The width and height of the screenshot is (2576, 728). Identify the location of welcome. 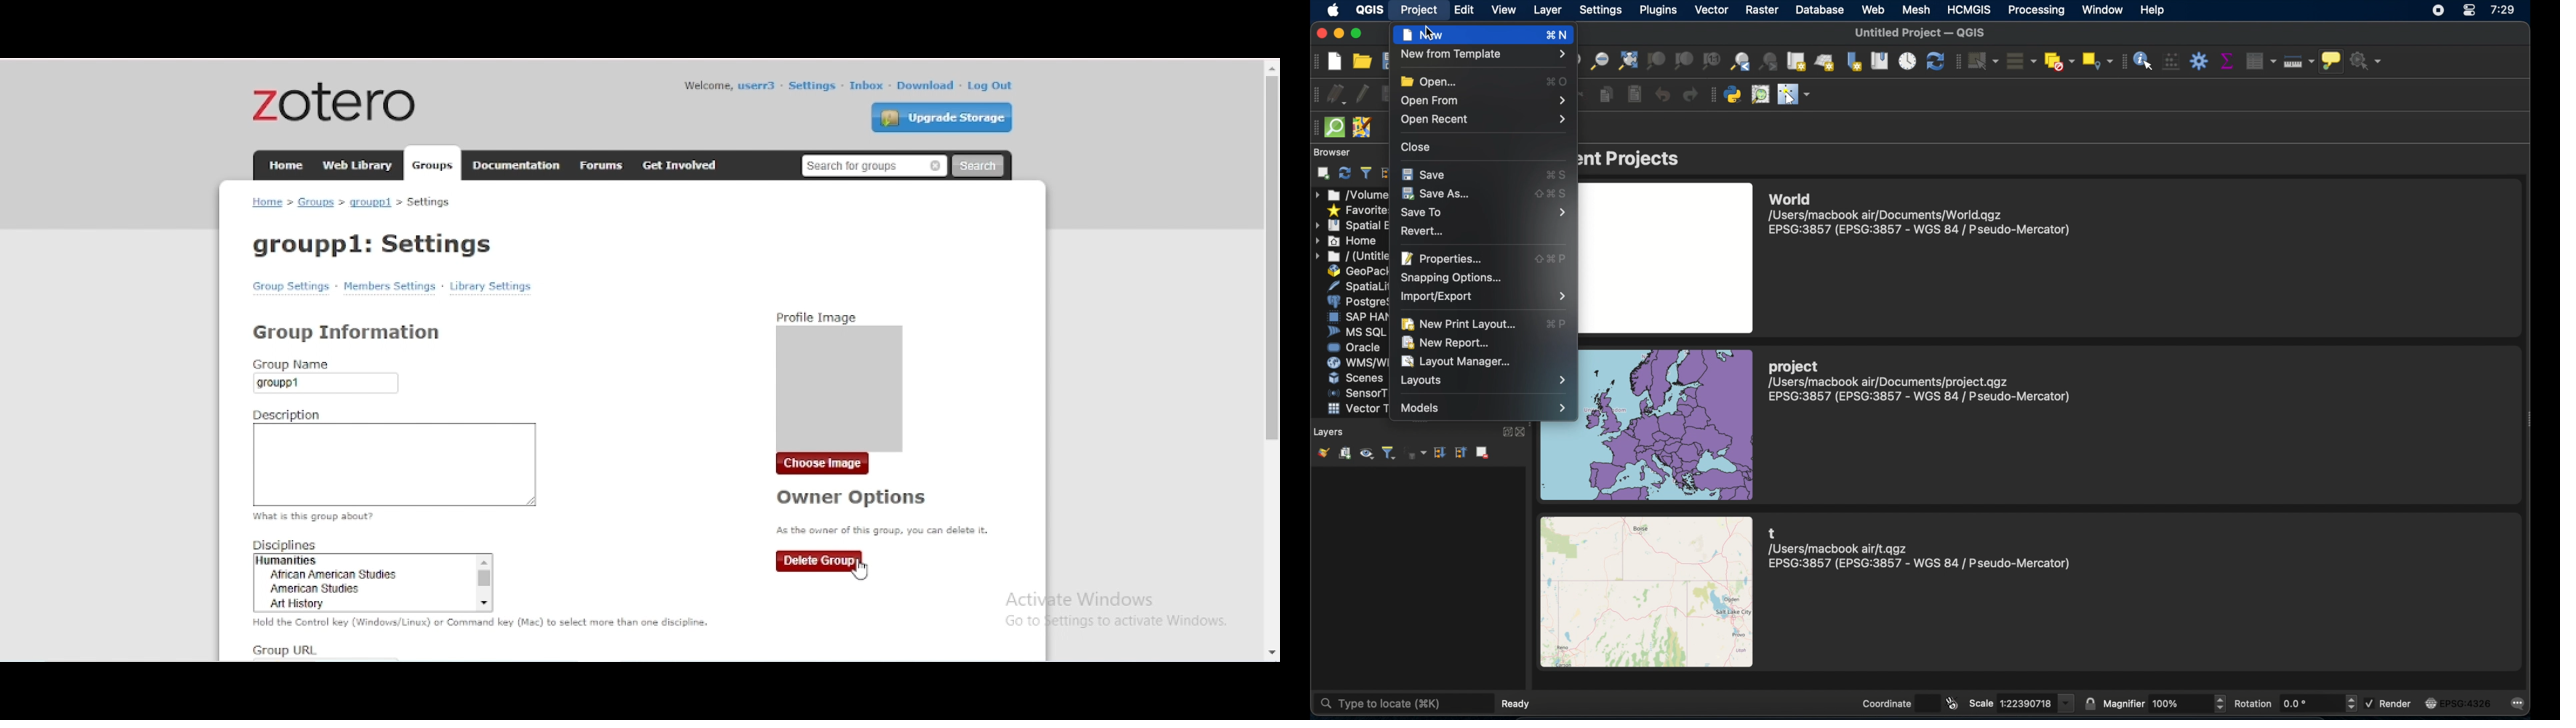
(706, 86).